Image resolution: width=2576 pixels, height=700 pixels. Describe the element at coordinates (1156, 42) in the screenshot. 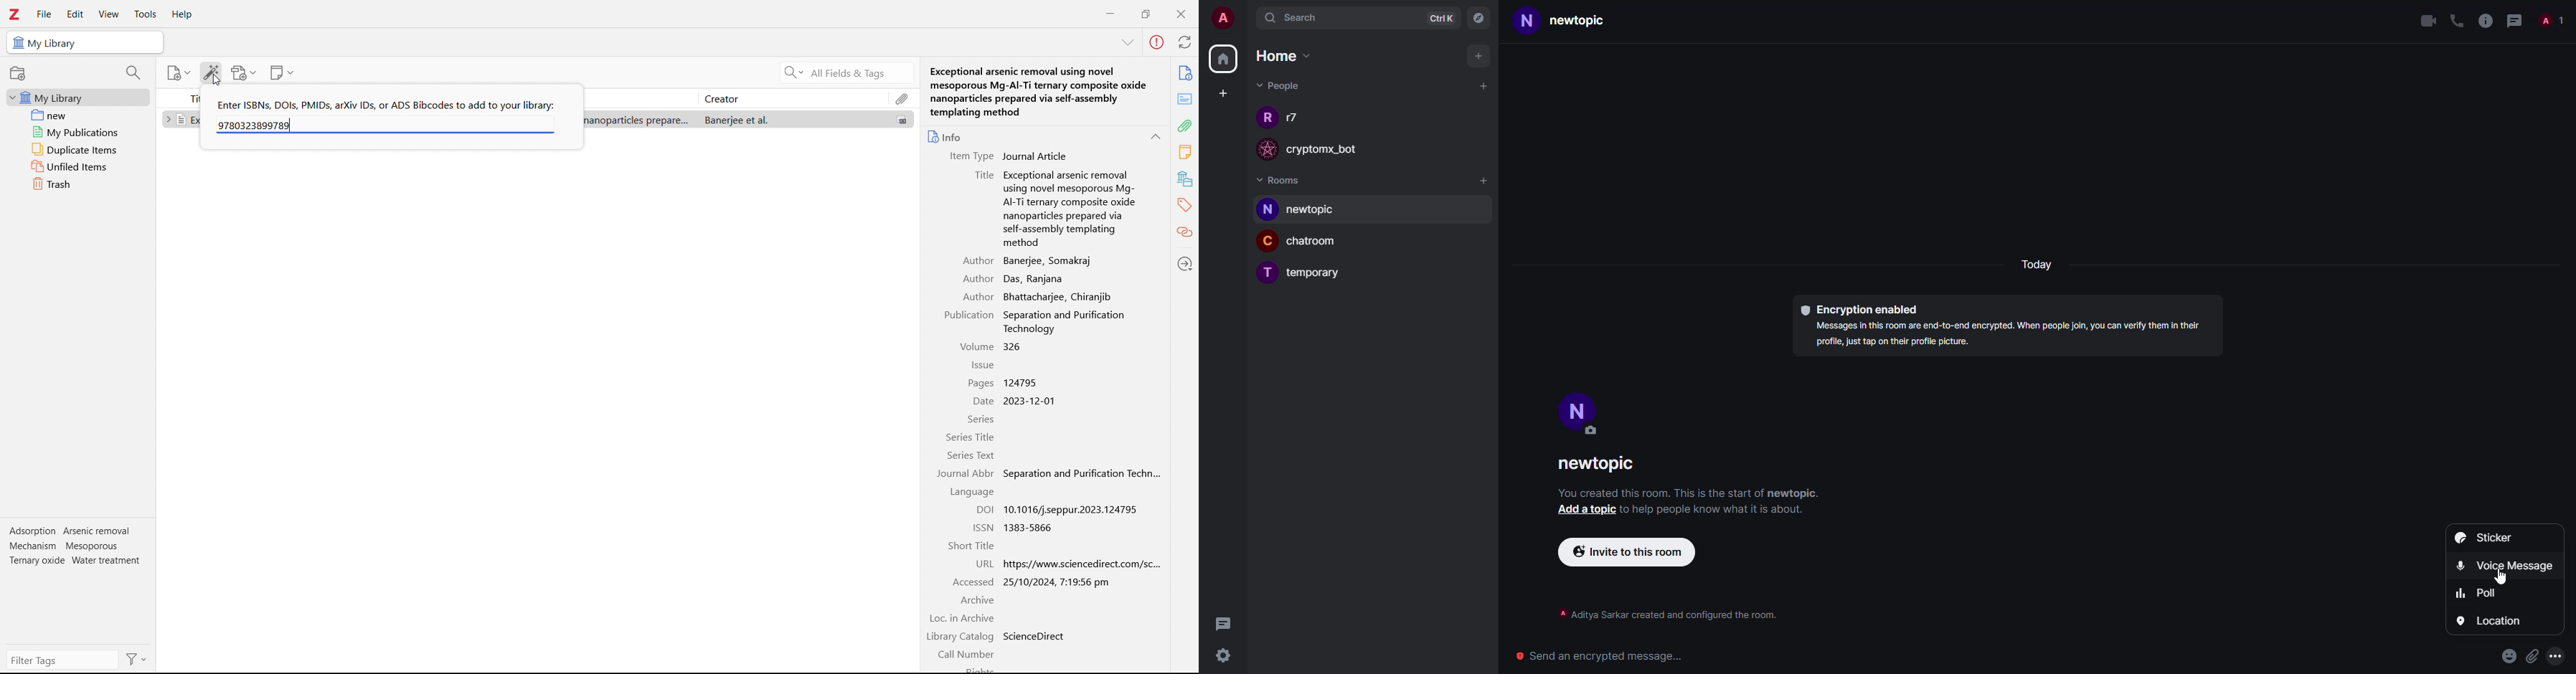

I see `error in sync` at that location.